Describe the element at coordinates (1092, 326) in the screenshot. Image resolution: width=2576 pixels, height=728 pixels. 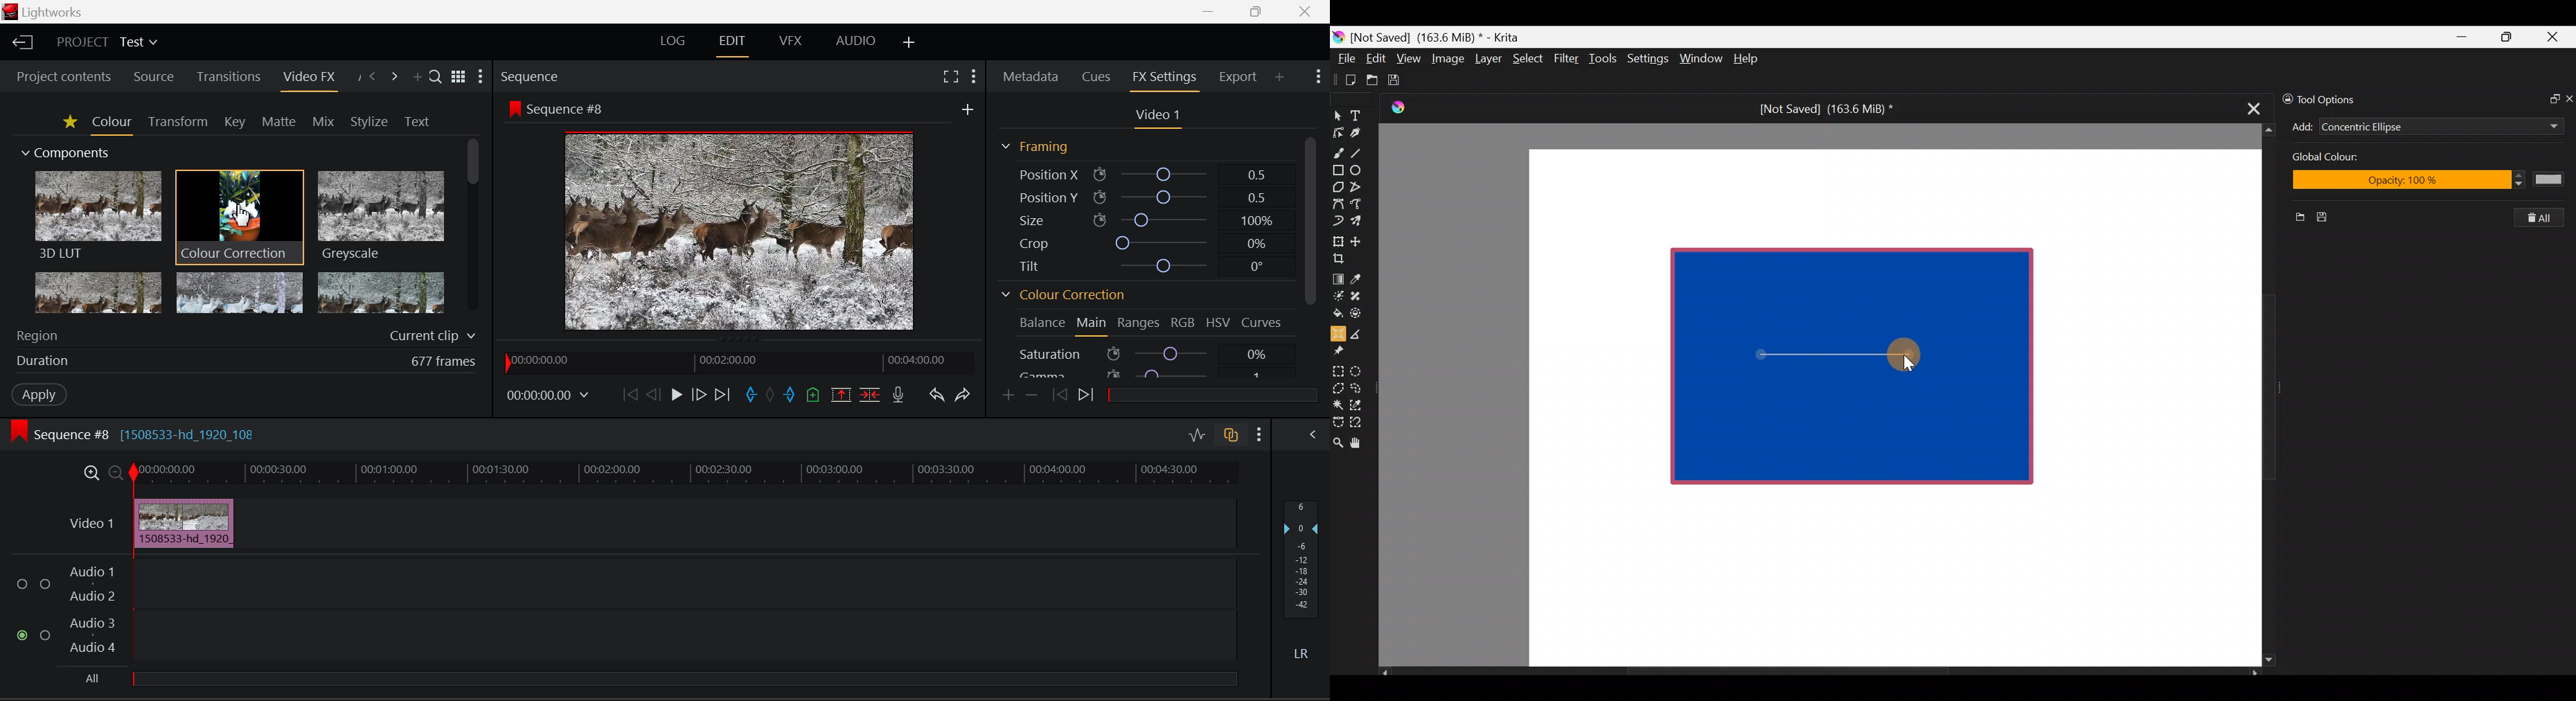
I see `Main Tab Open` at that location.